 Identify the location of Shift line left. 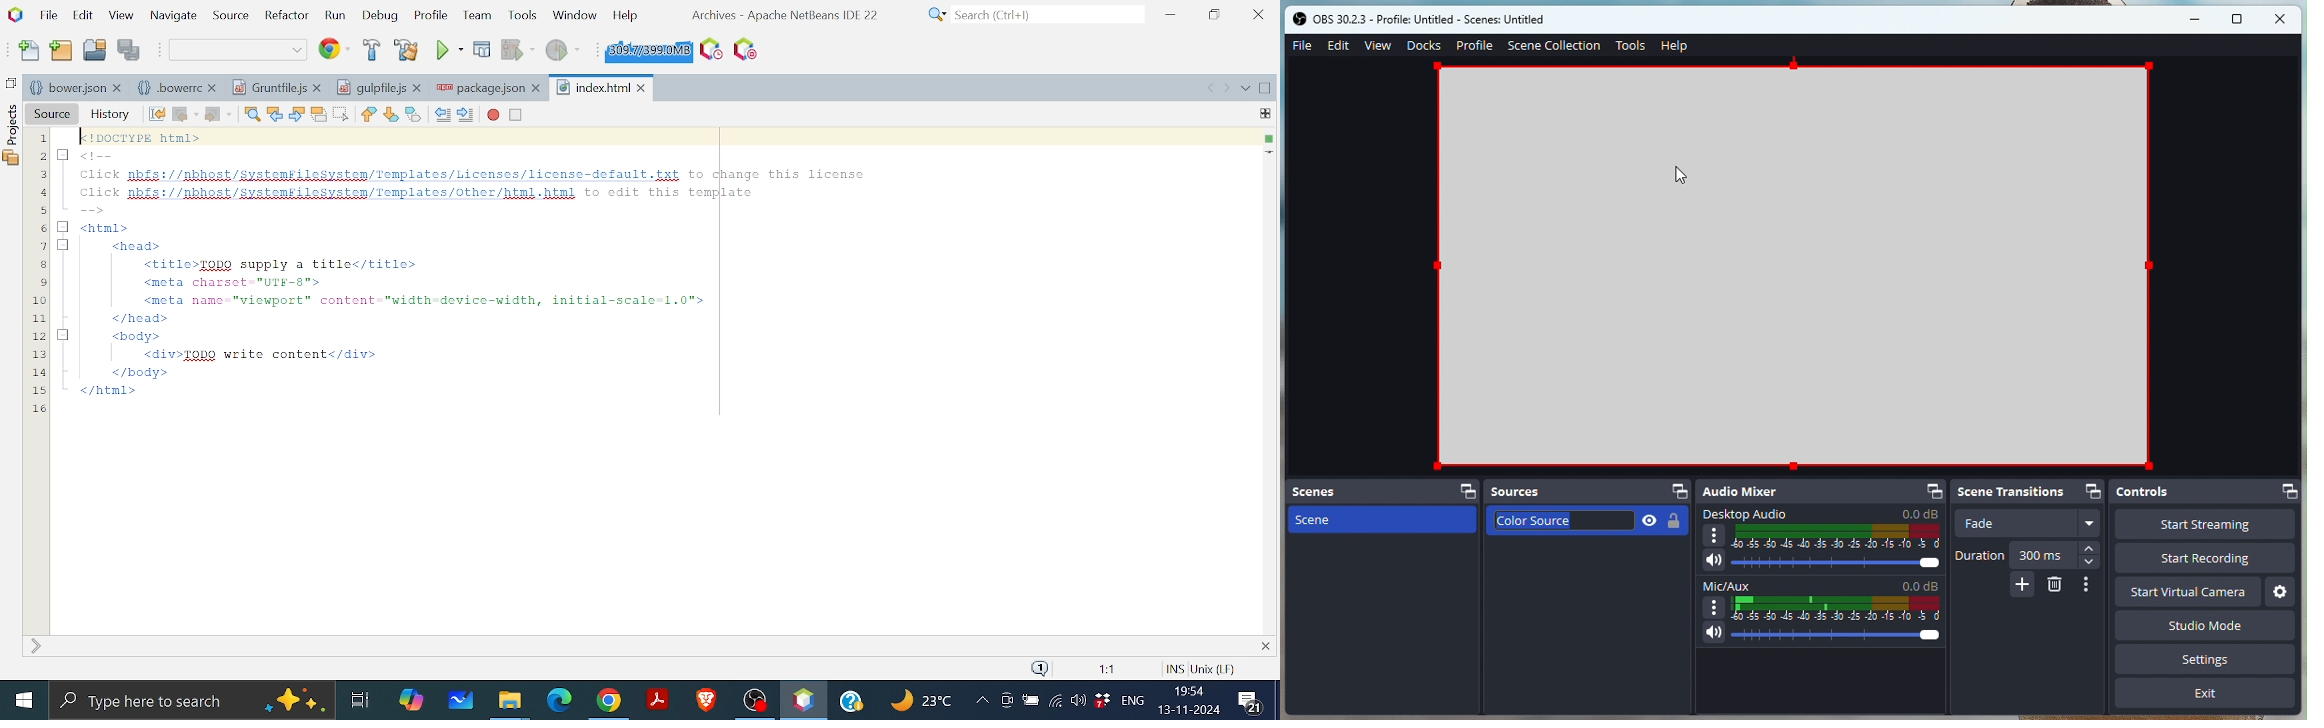
(441, 115).